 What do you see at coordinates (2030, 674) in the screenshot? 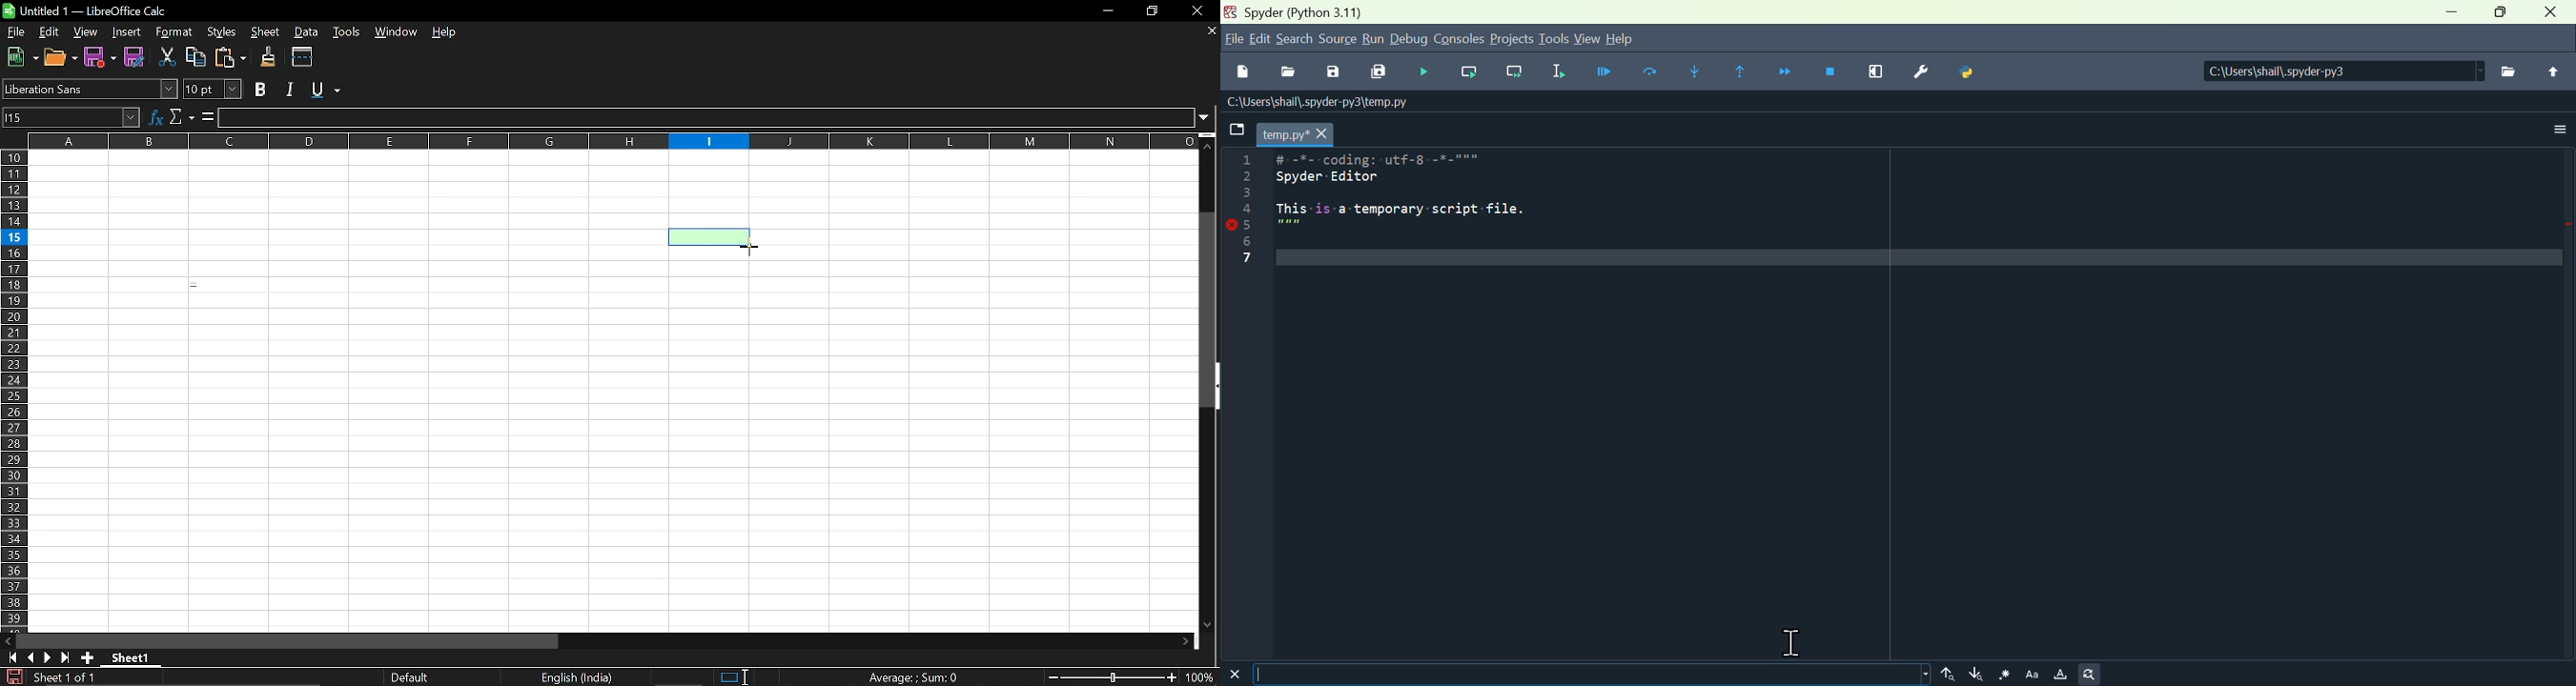
I see `Enable case sensitive searches` at bounding box center [2030, 674].